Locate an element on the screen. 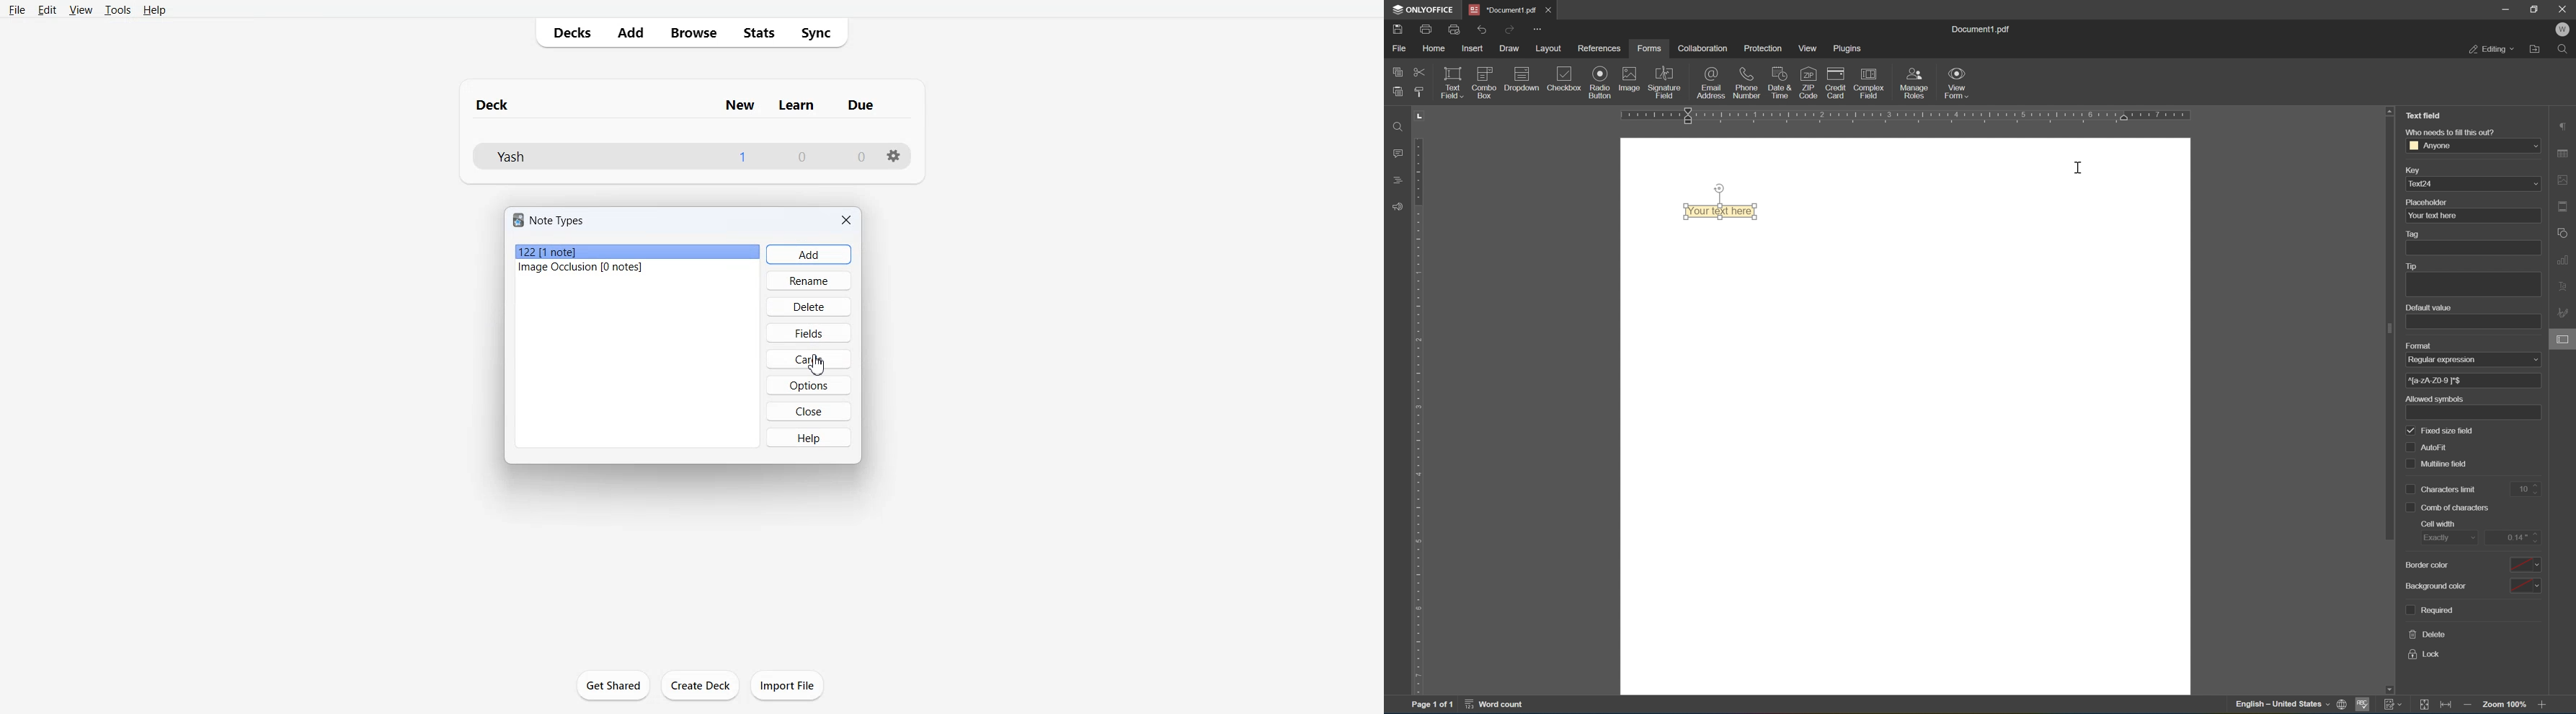  select border color is located at coordinates (2524, 564).